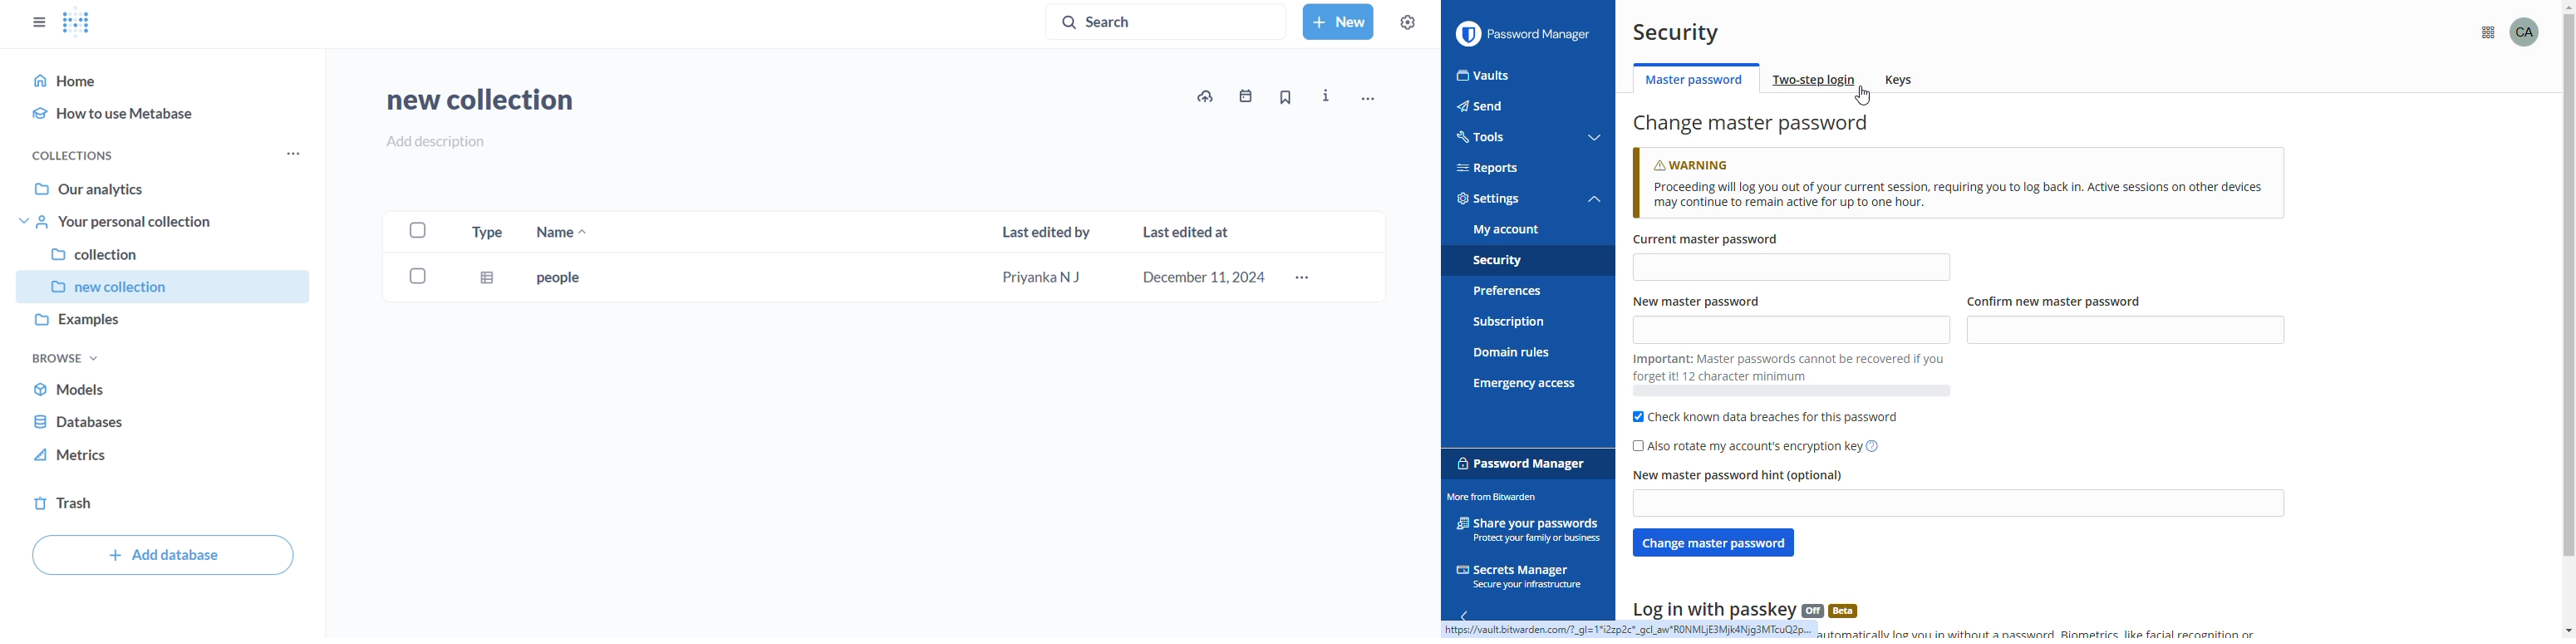  Describe the element at coordinates (1506, 291) in the screenshot. I see `preferences` at that location.